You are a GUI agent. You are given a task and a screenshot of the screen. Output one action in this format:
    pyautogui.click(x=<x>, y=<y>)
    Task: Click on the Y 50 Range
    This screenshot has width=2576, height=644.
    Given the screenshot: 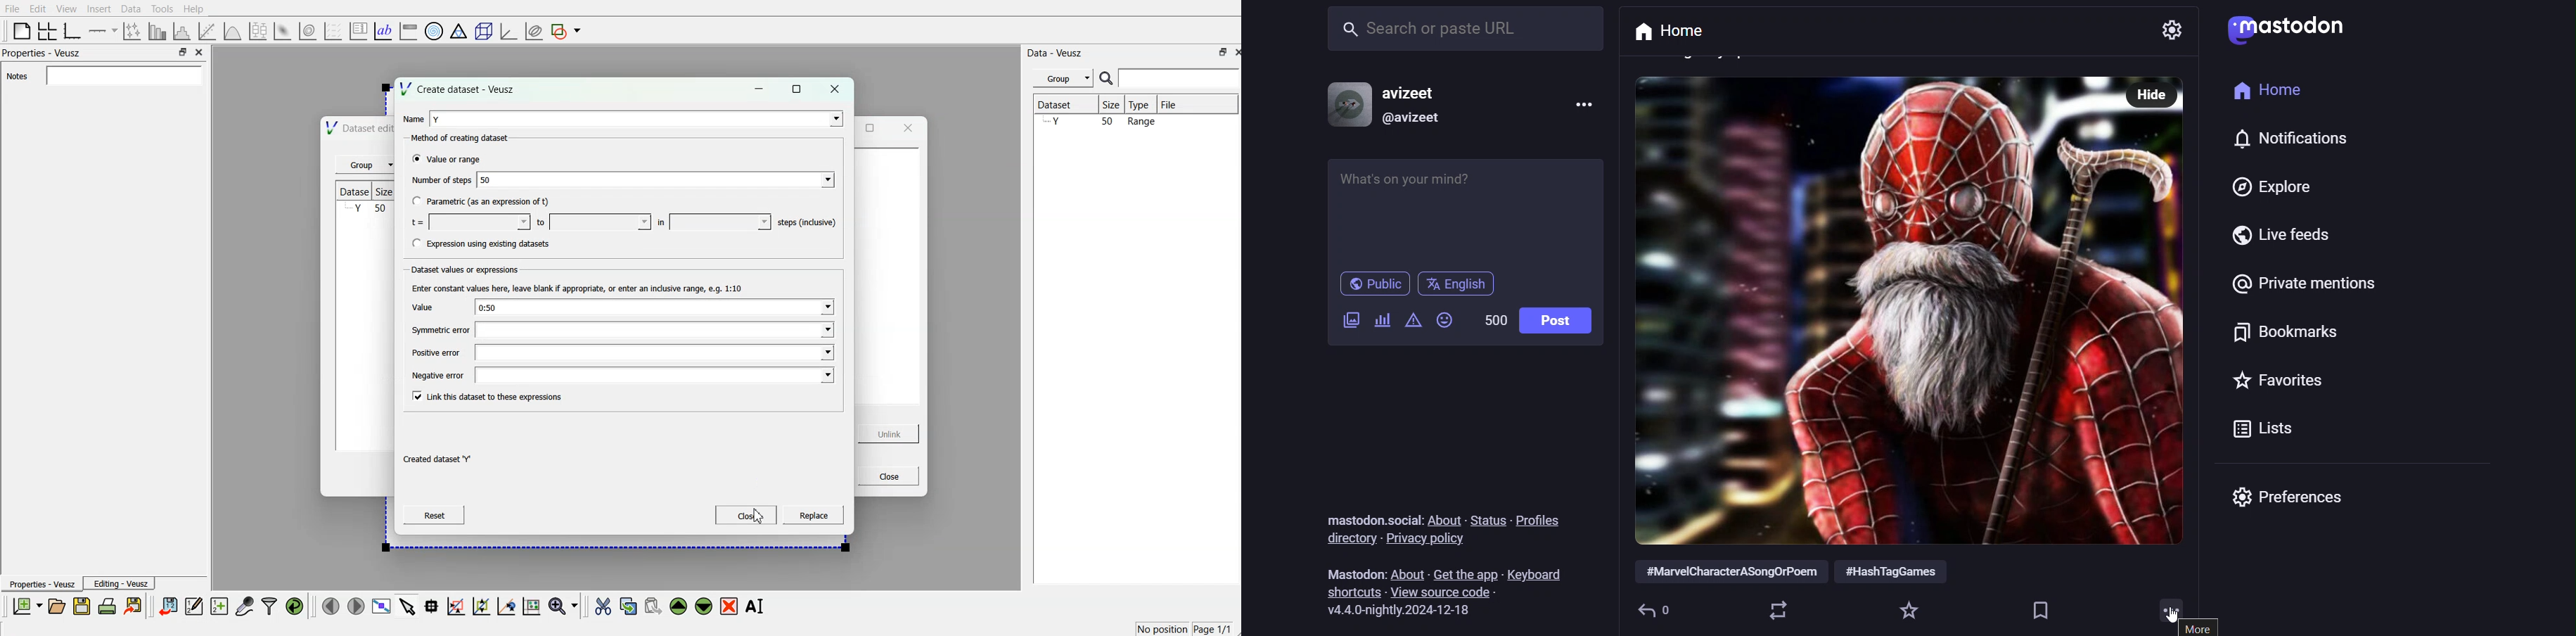 What is the action you would take?
    pyautogui.click(x=1104, y=121)
    